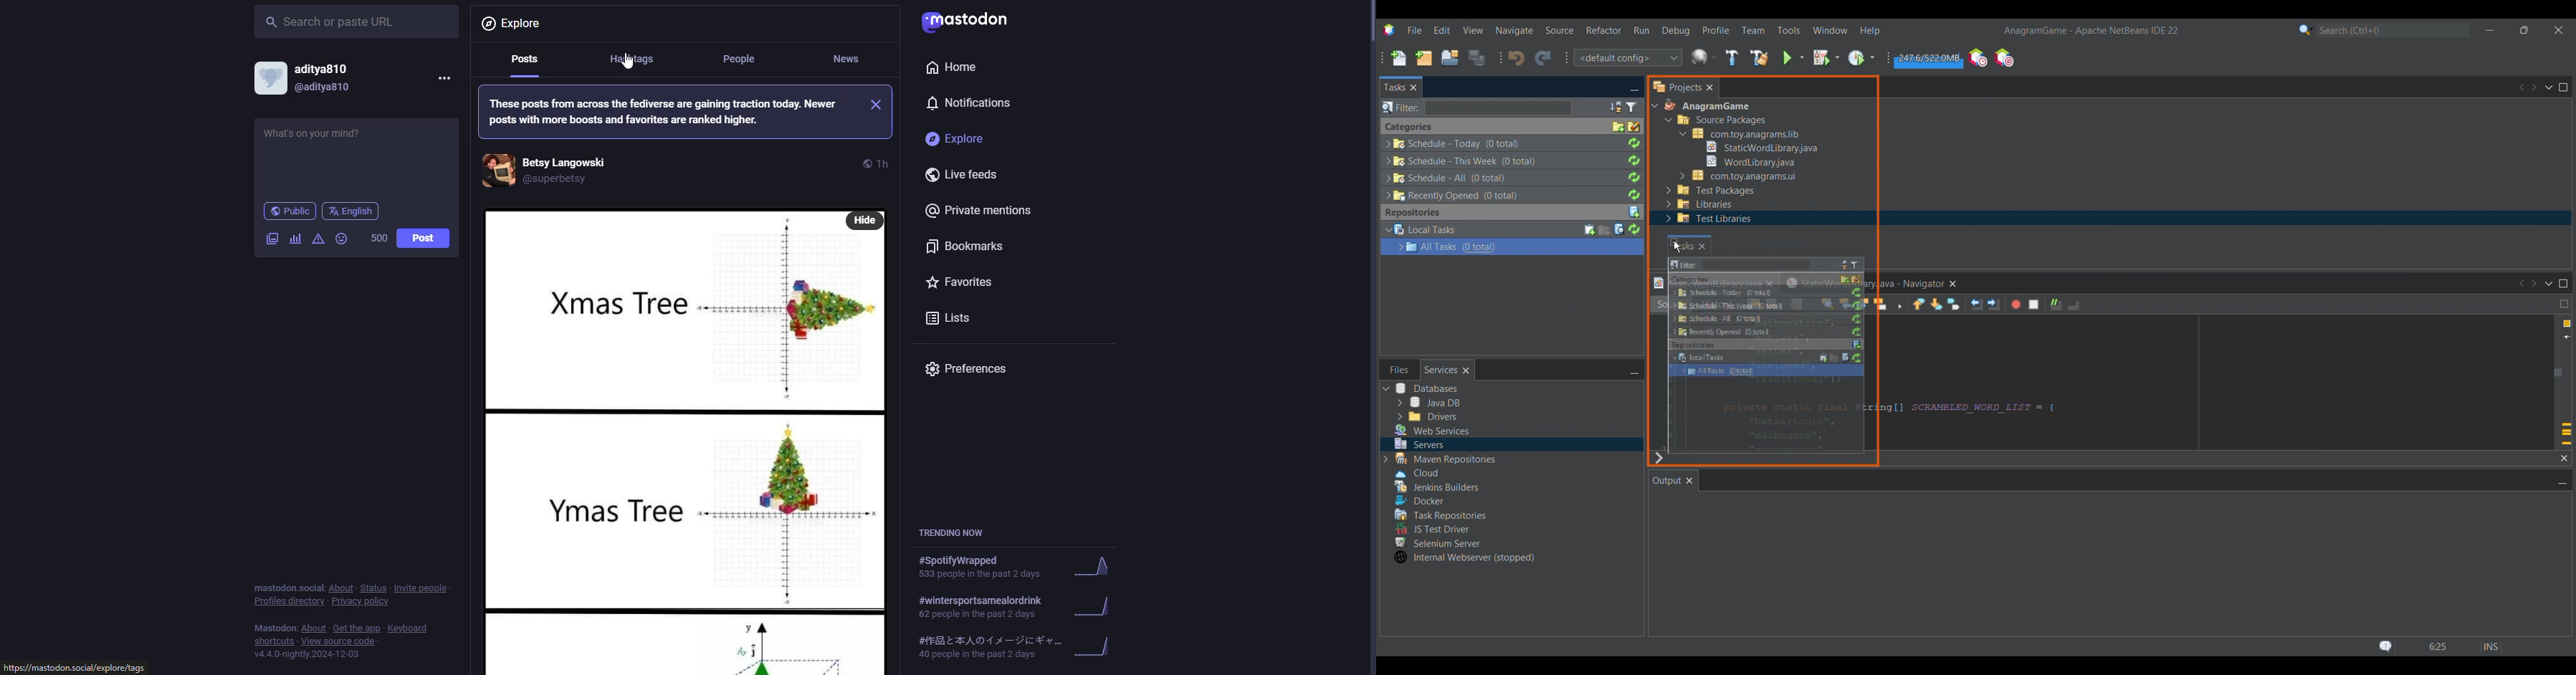 The width and height of the screenshot is (2576, 700). Describe the element at coordinates (2534, 87) in the screenshot. I see `Next` at that location.